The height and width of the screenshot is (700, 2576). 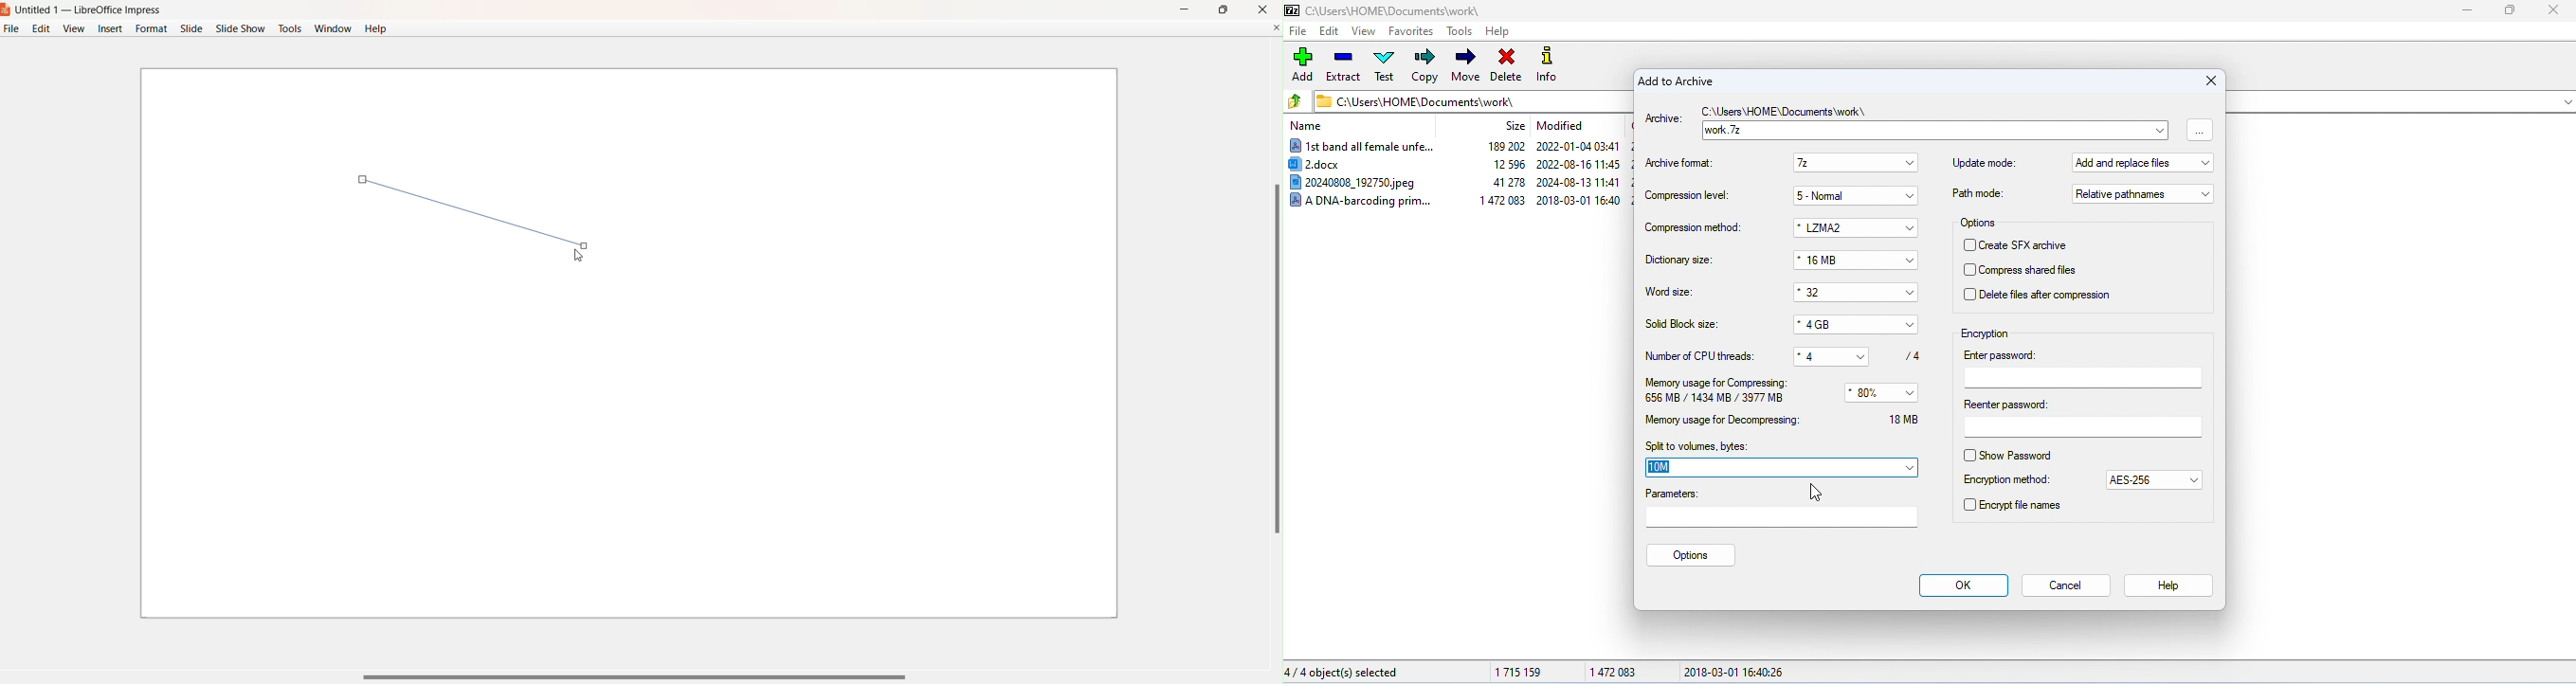 I want to click on drop down, so click(x=2195, y=480).